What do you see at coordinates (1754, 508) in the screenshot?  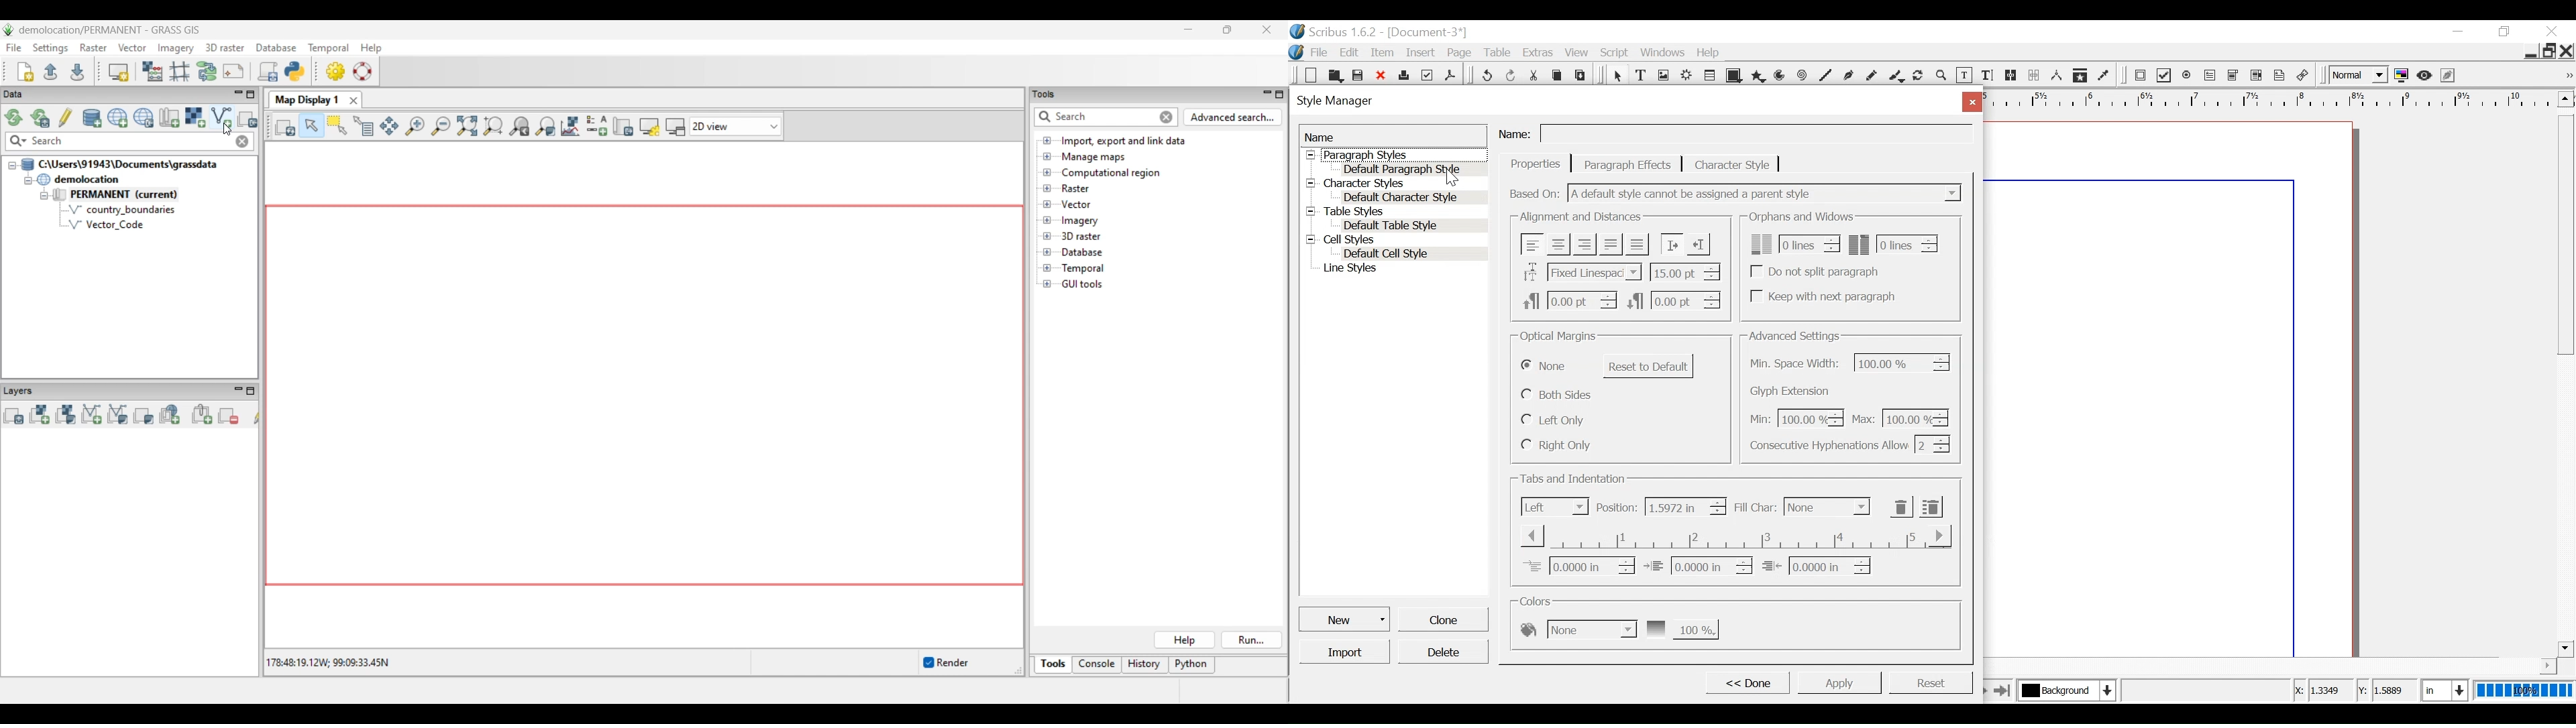 I see `Fill Char` at bounding box center [1754, 508].